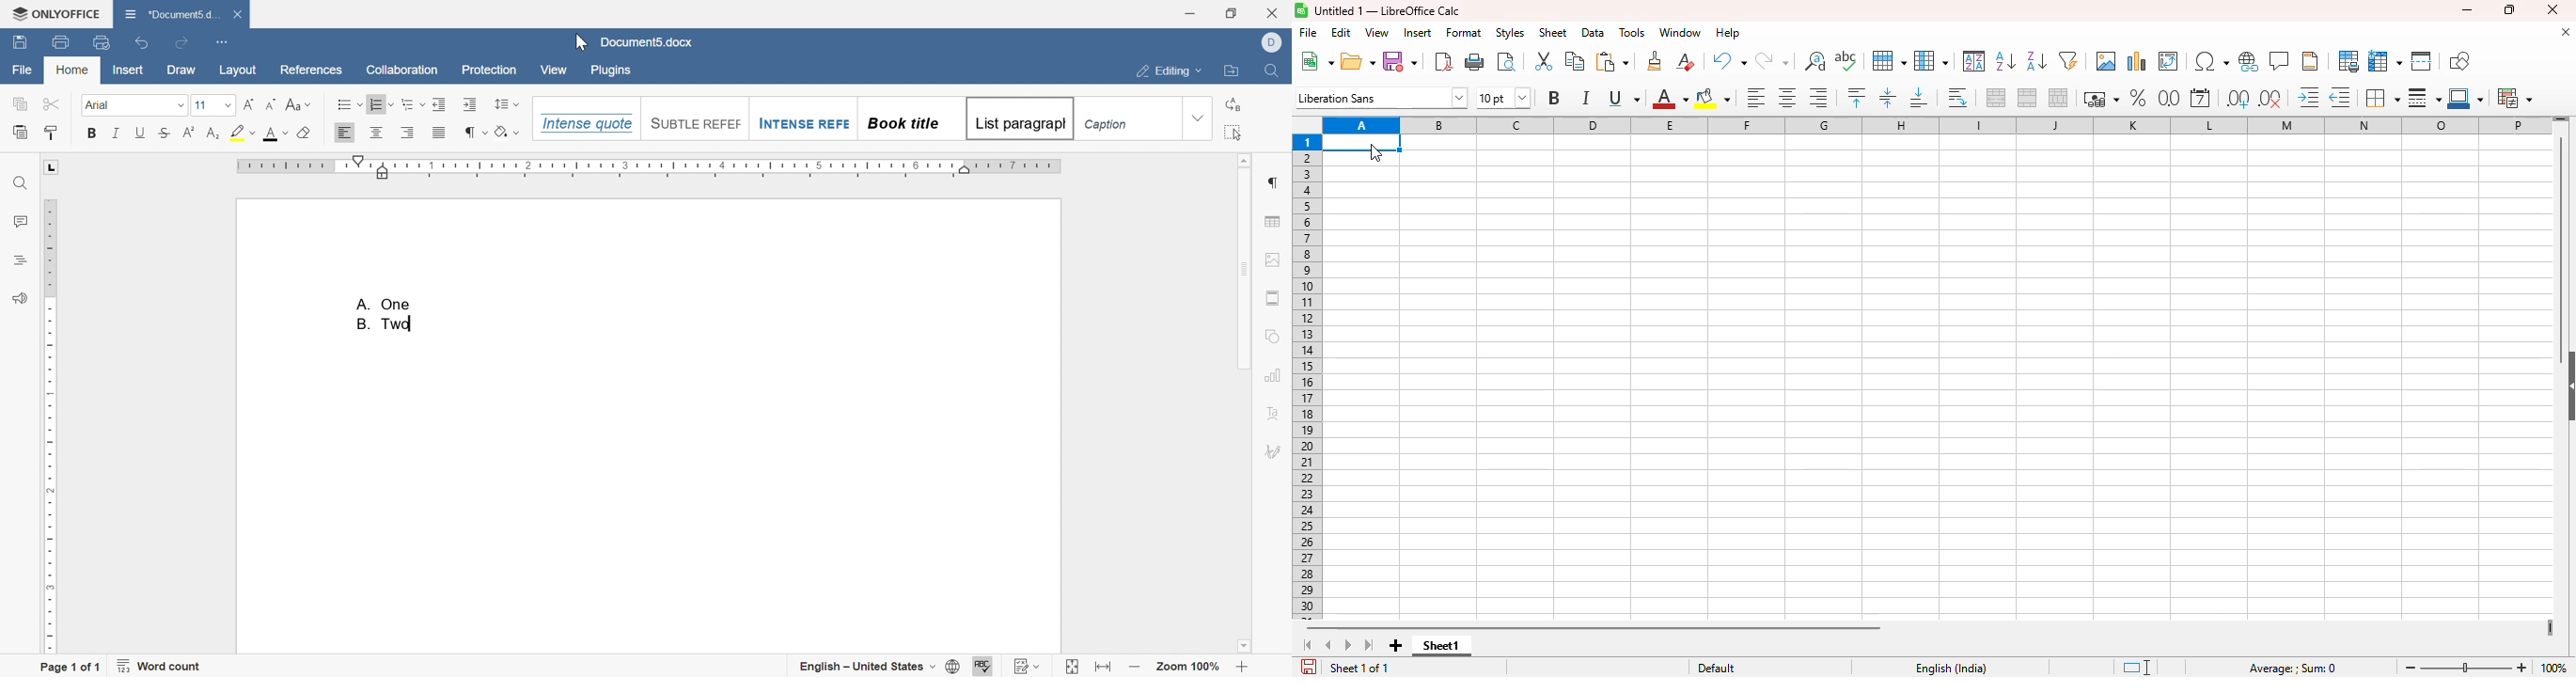  What do you see at coordinates (180, 70) in the screenshot?
I see `draw` at bounding box center [180, 70].